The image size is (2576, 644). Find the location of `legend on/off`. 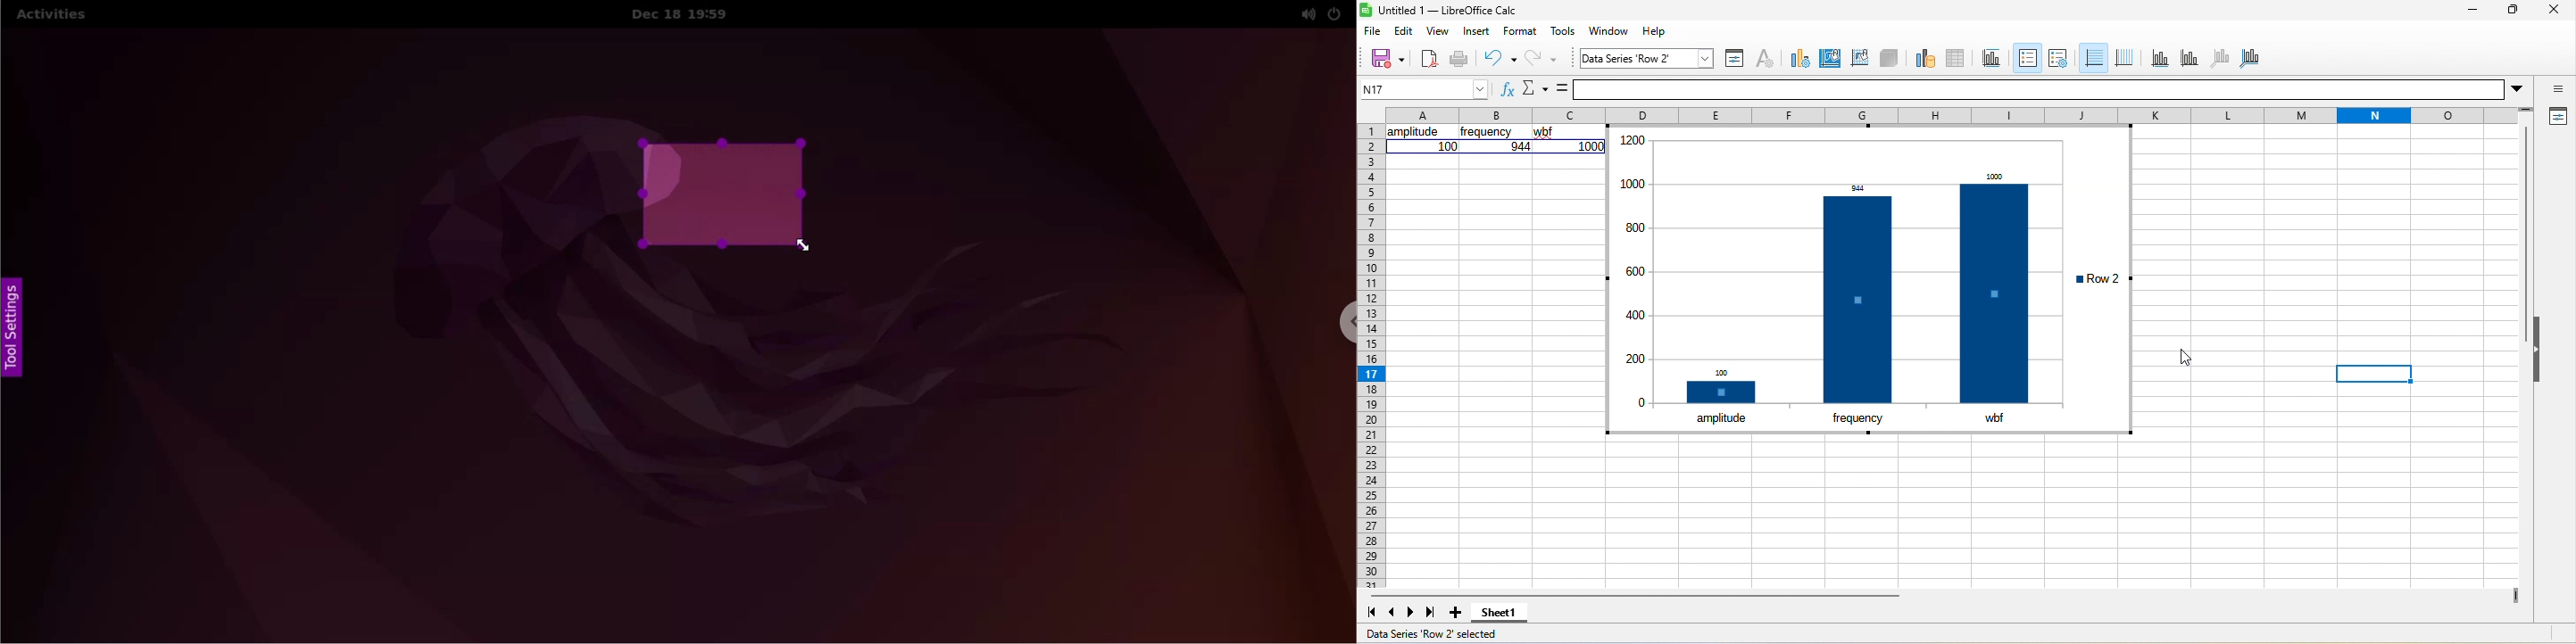

legend on/off is located at coordinates (2026, 58).